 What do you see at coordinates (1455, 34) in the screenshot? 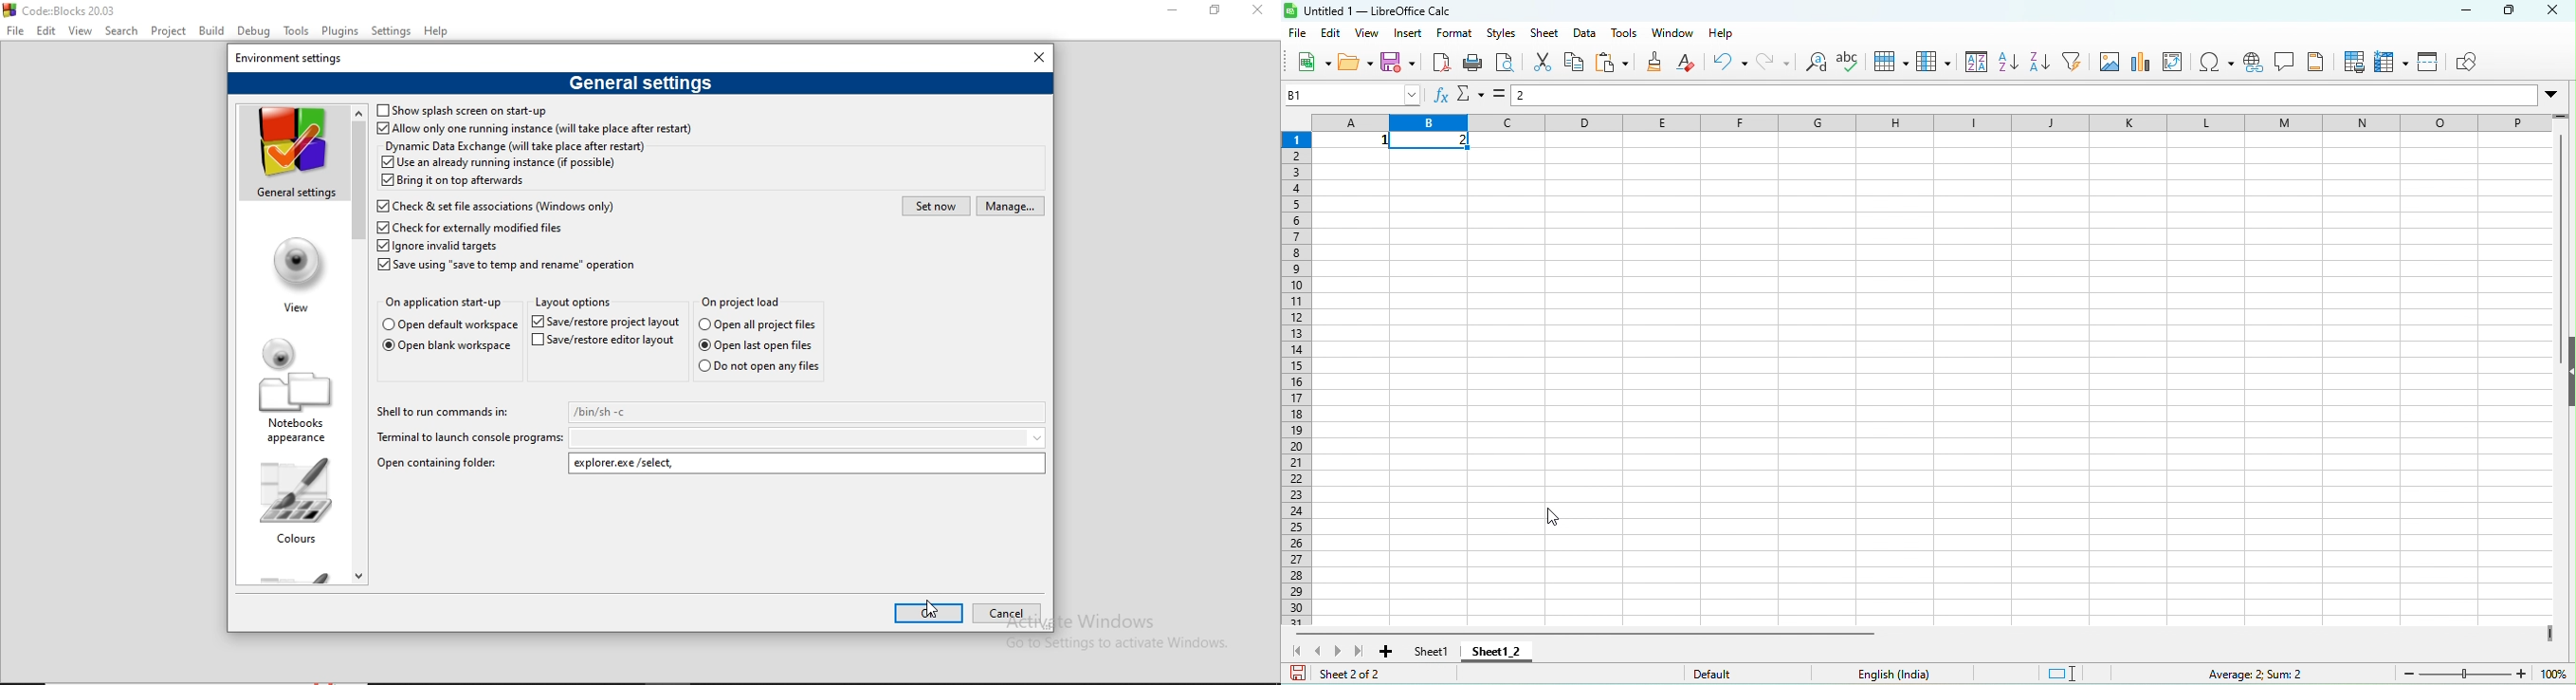
I see `format` at bounding box center [1455, 34].